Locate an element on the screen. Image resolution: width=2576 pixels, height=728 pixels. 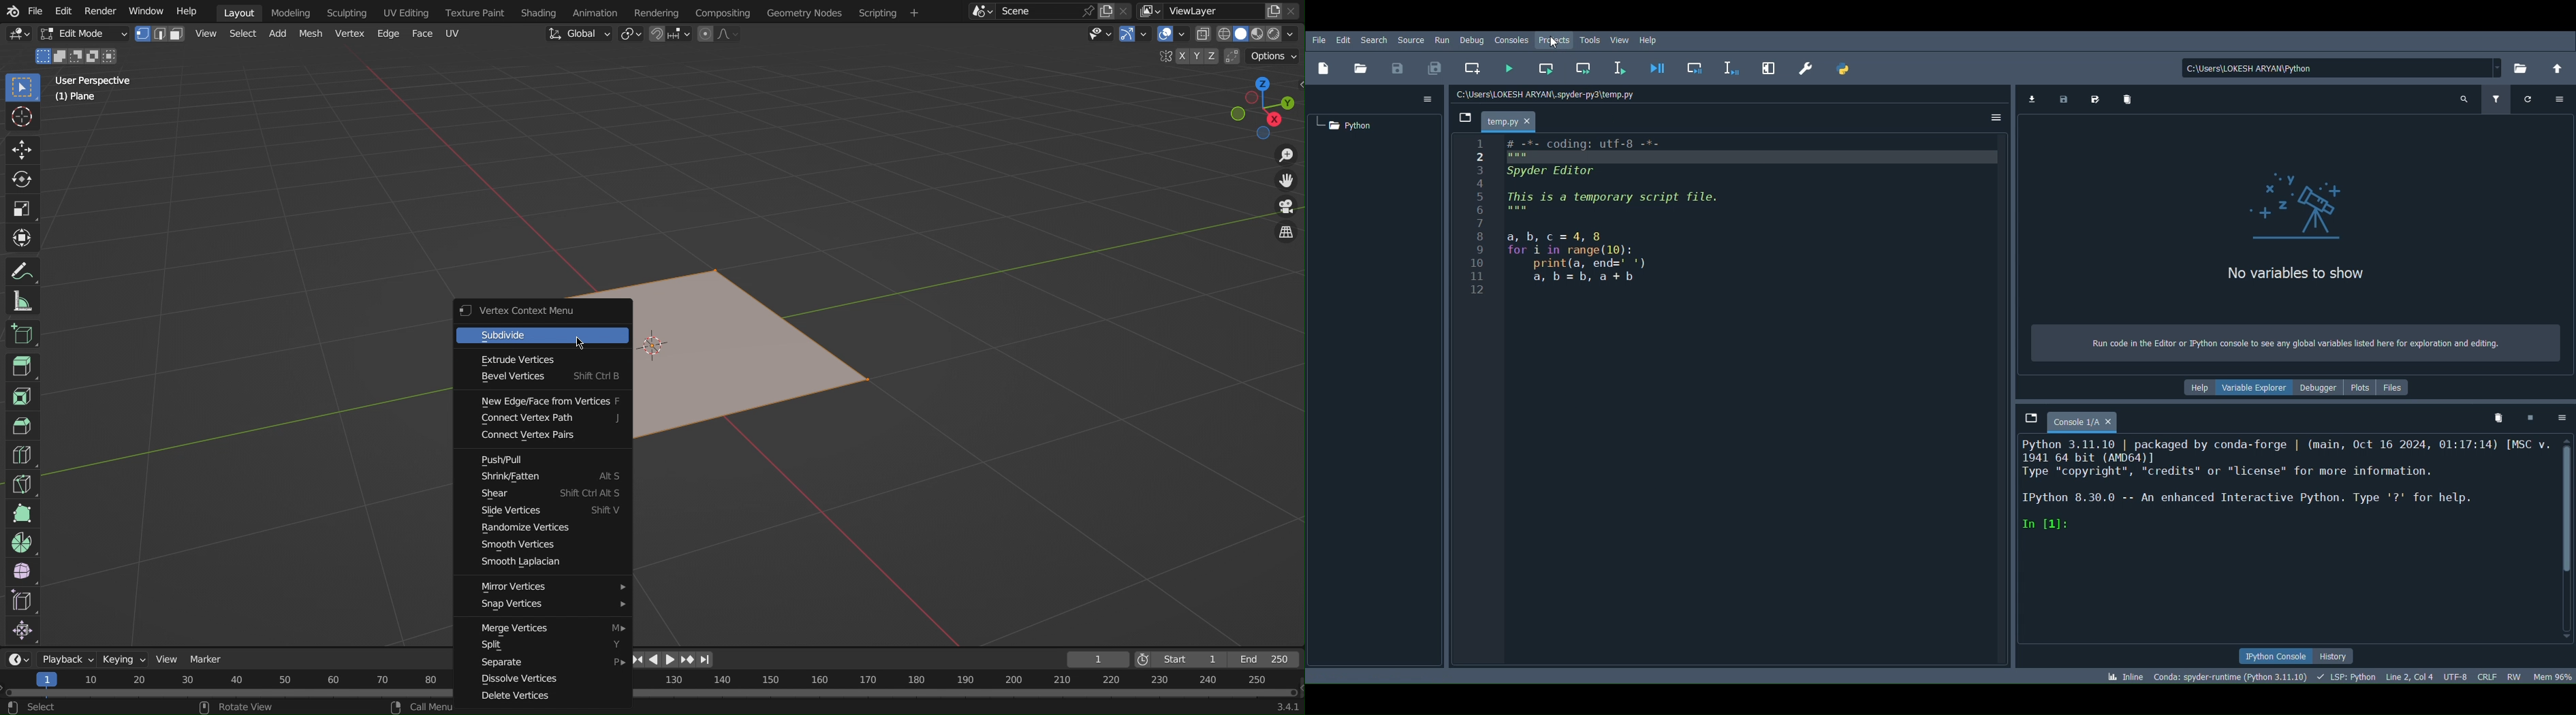
Save file (Ctrl + S) is located at coordinates (1395, 68).